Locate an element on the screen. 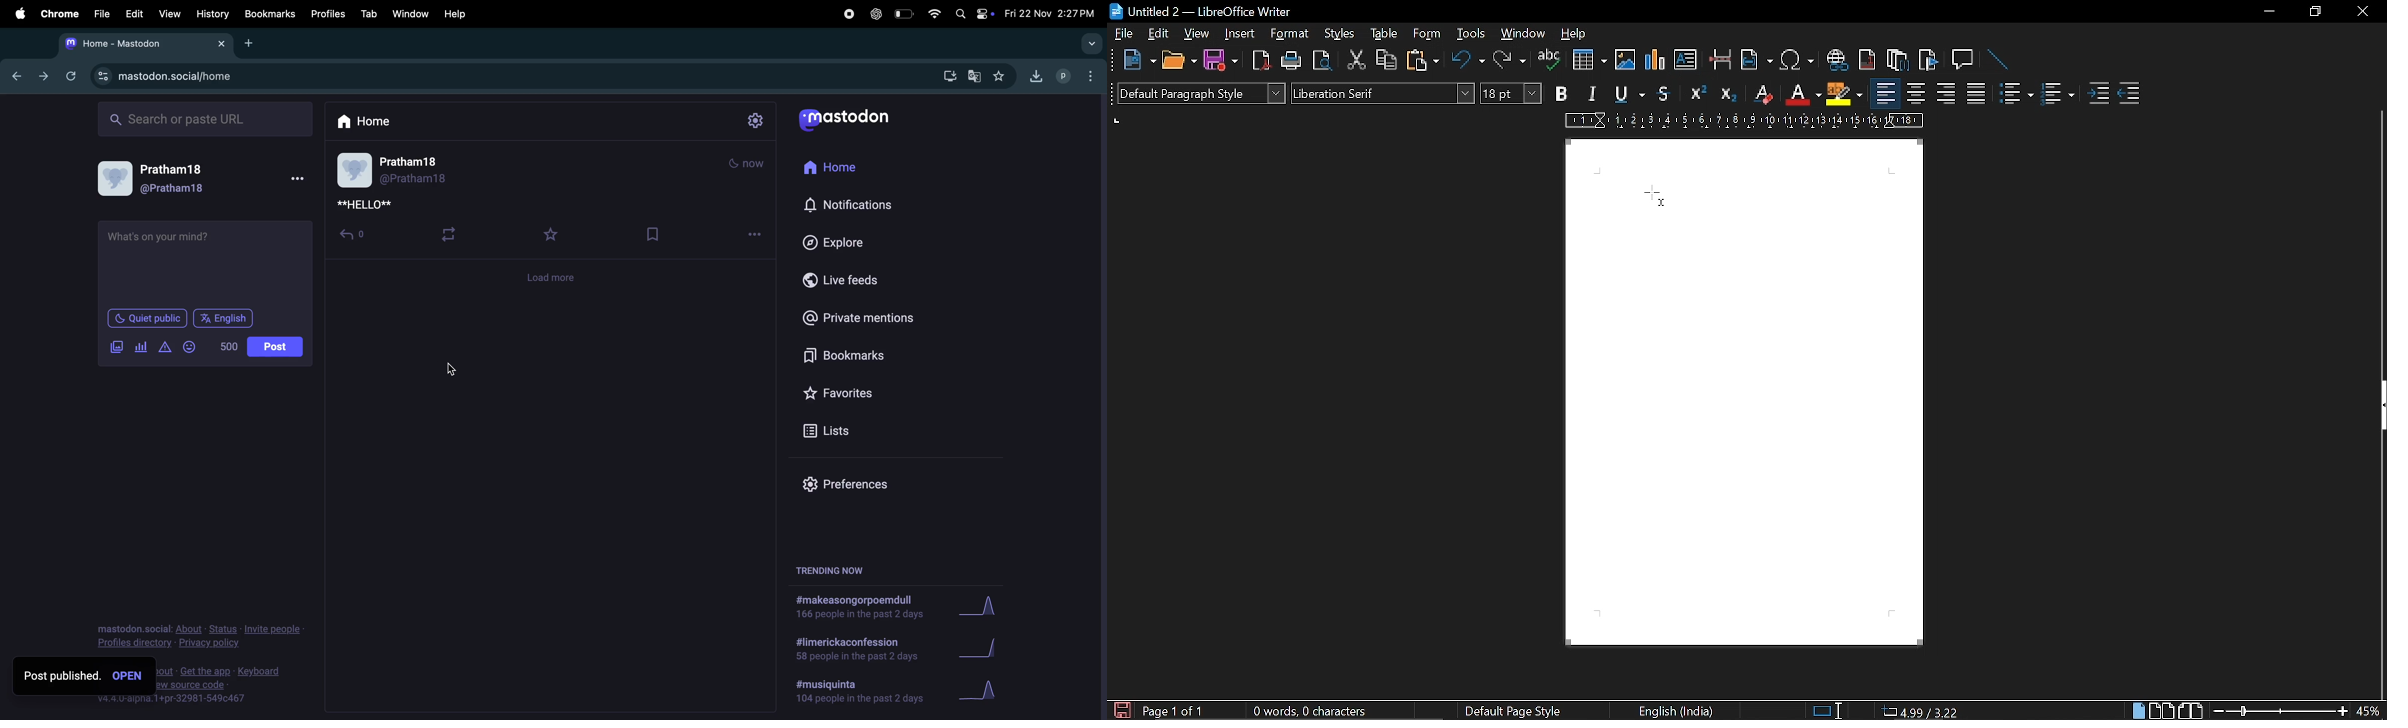 The image size is (2408, 728). favourites is located at coordinates (1000, 76).